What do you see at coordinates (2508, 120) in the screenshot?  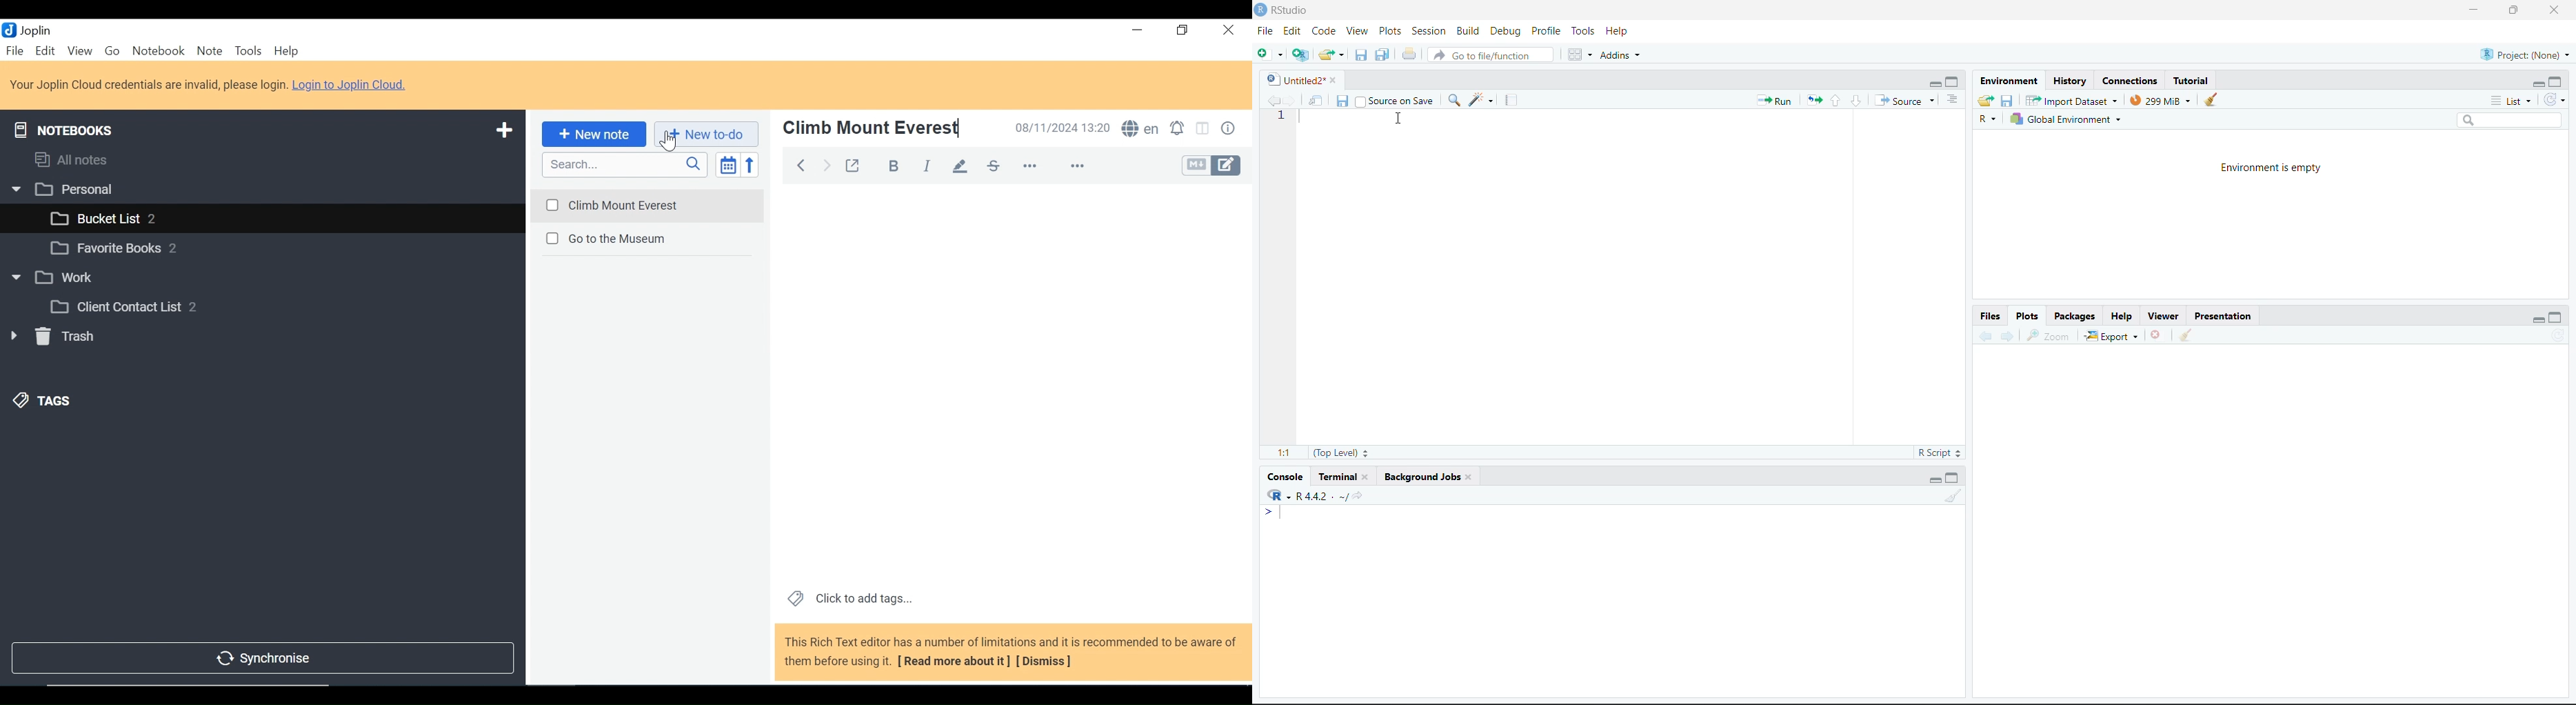 I see `search bar` at bounding box center [2508, 120].